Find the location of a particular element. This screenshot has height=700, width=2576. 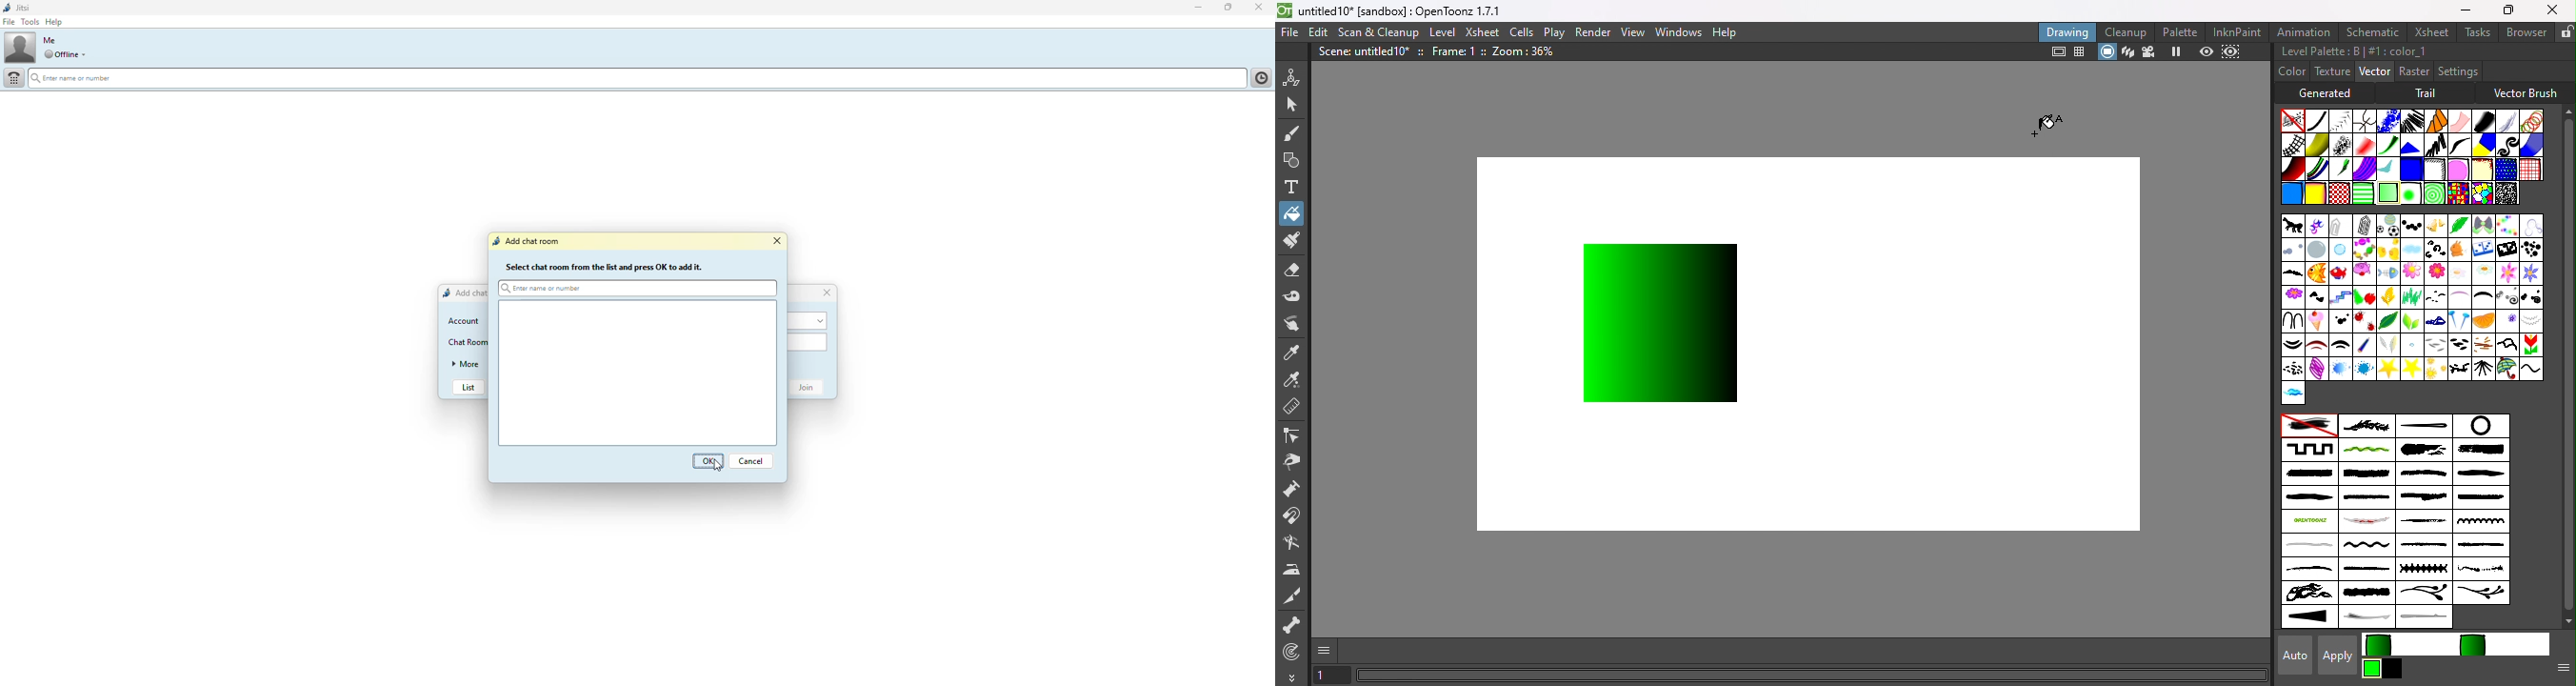

Flower is located at coordinates (2291, 296).